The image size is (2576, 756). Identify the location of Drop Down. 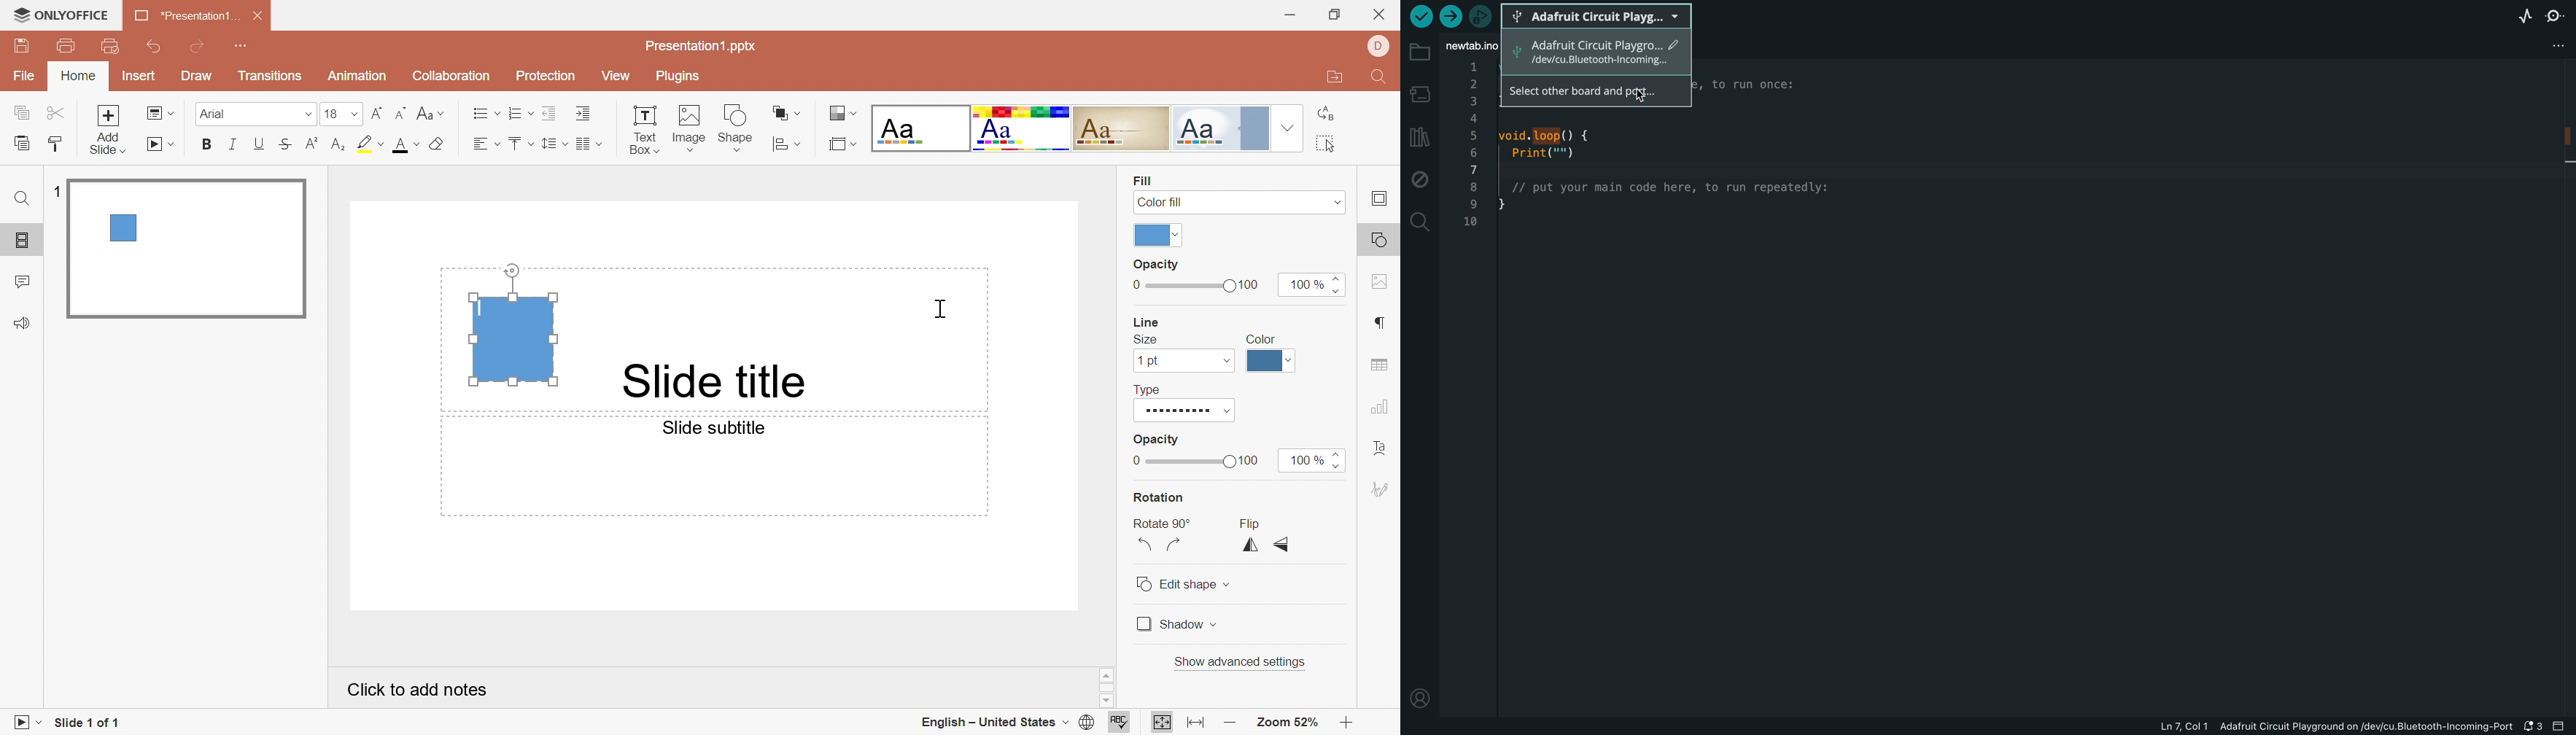
(1333, 201).